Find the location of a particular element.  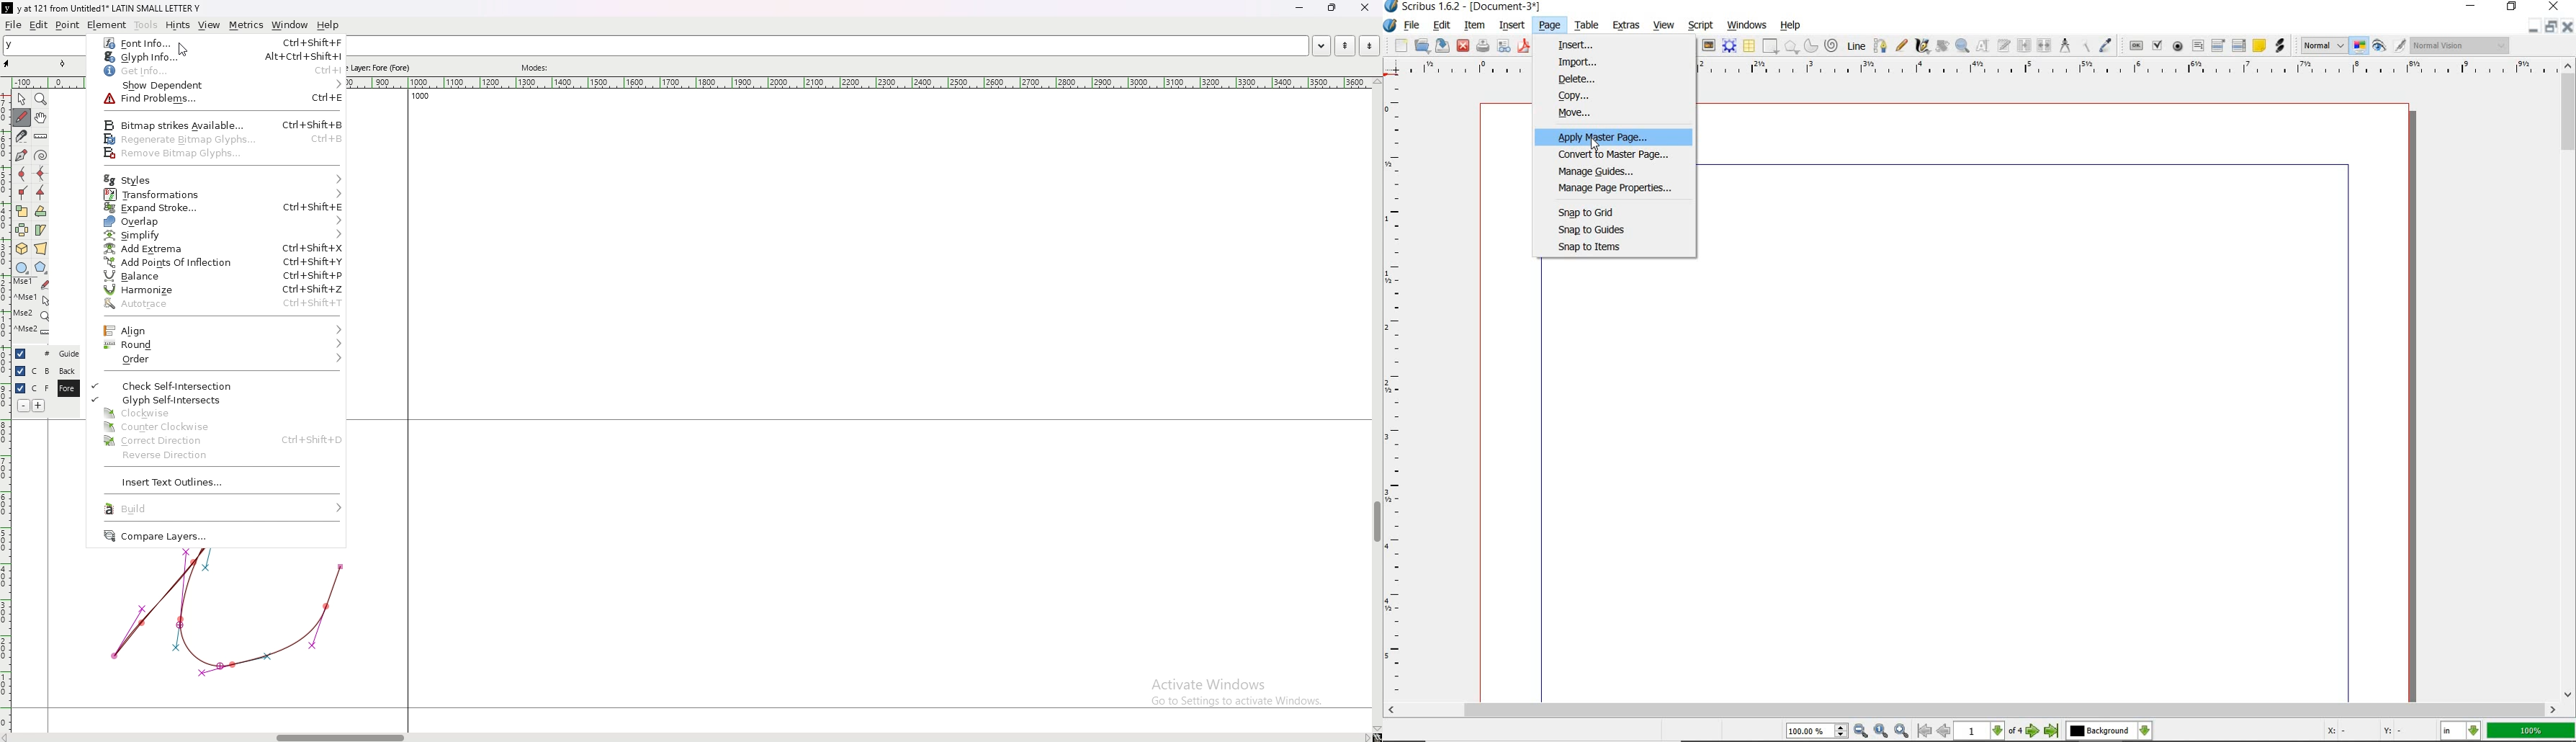

1 of 4 is located at coordinates (1990, 732).